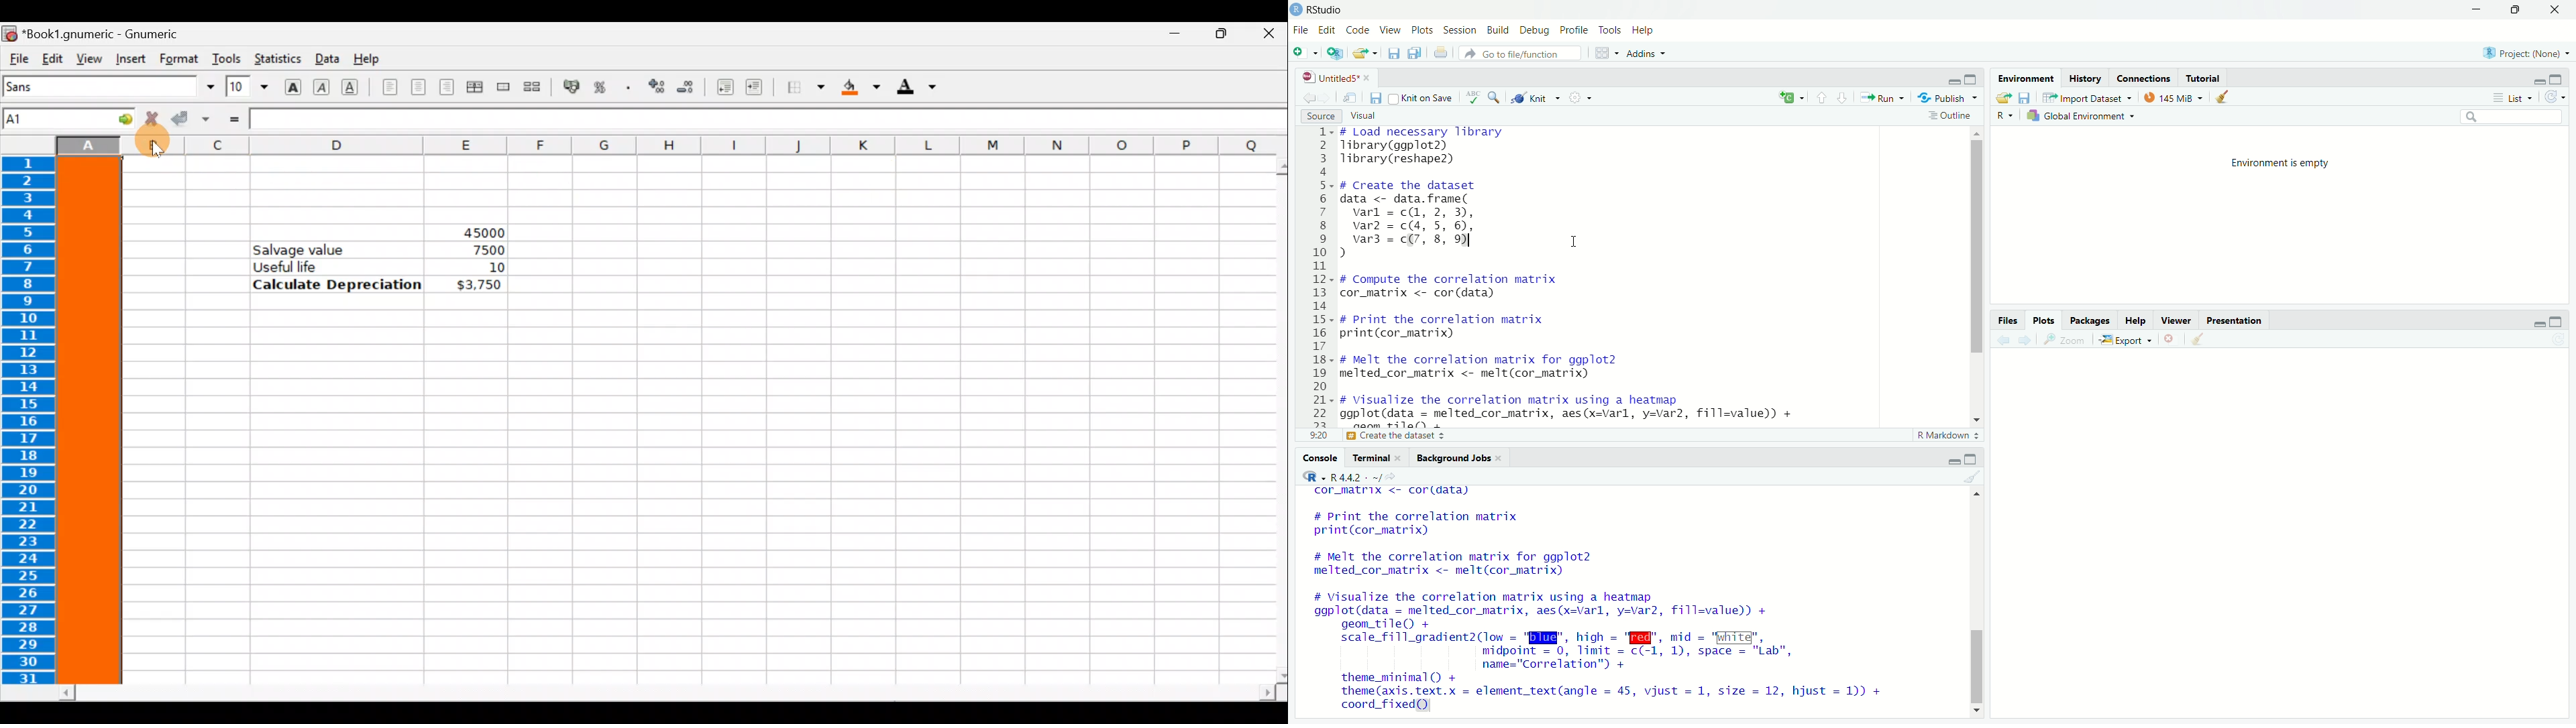 The width and height of the screenshot is (2576, 728). I want to click on r markdown, so click(1949, 436).